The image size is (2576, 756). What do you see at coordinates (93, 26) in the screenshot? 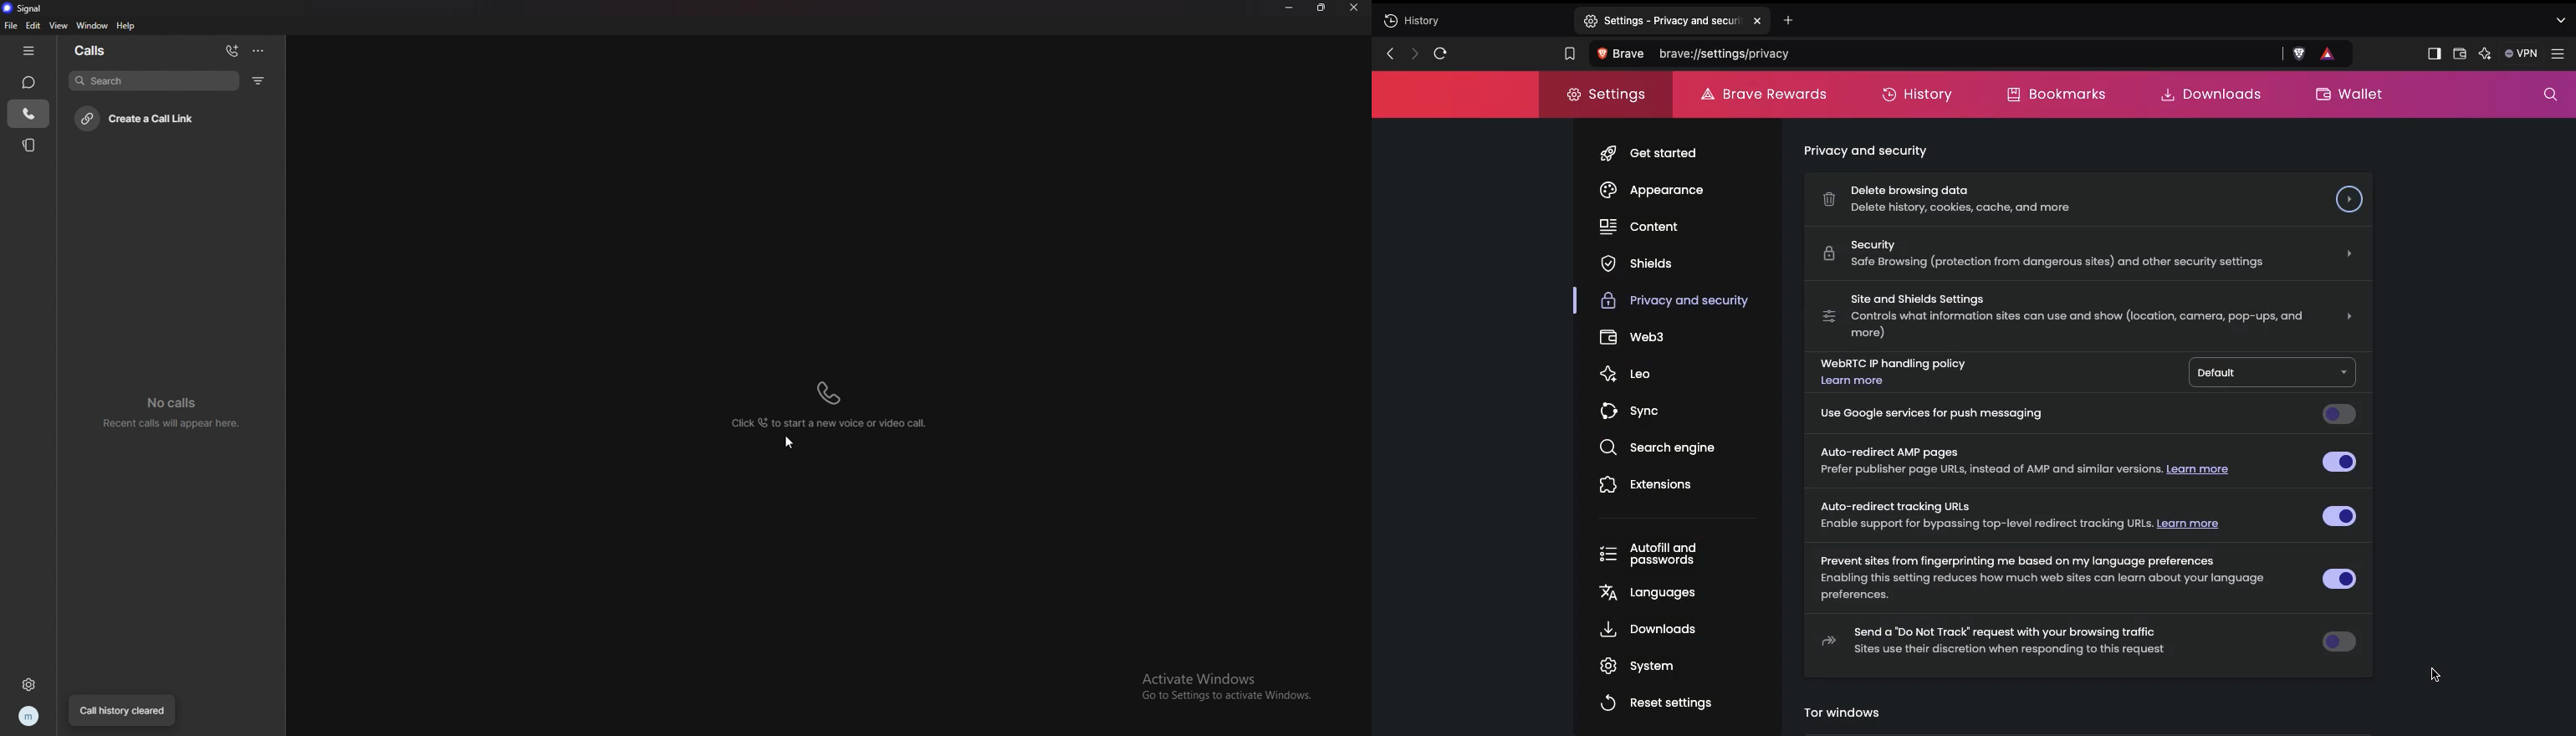
I see `window` at bounding box center [93, 26].